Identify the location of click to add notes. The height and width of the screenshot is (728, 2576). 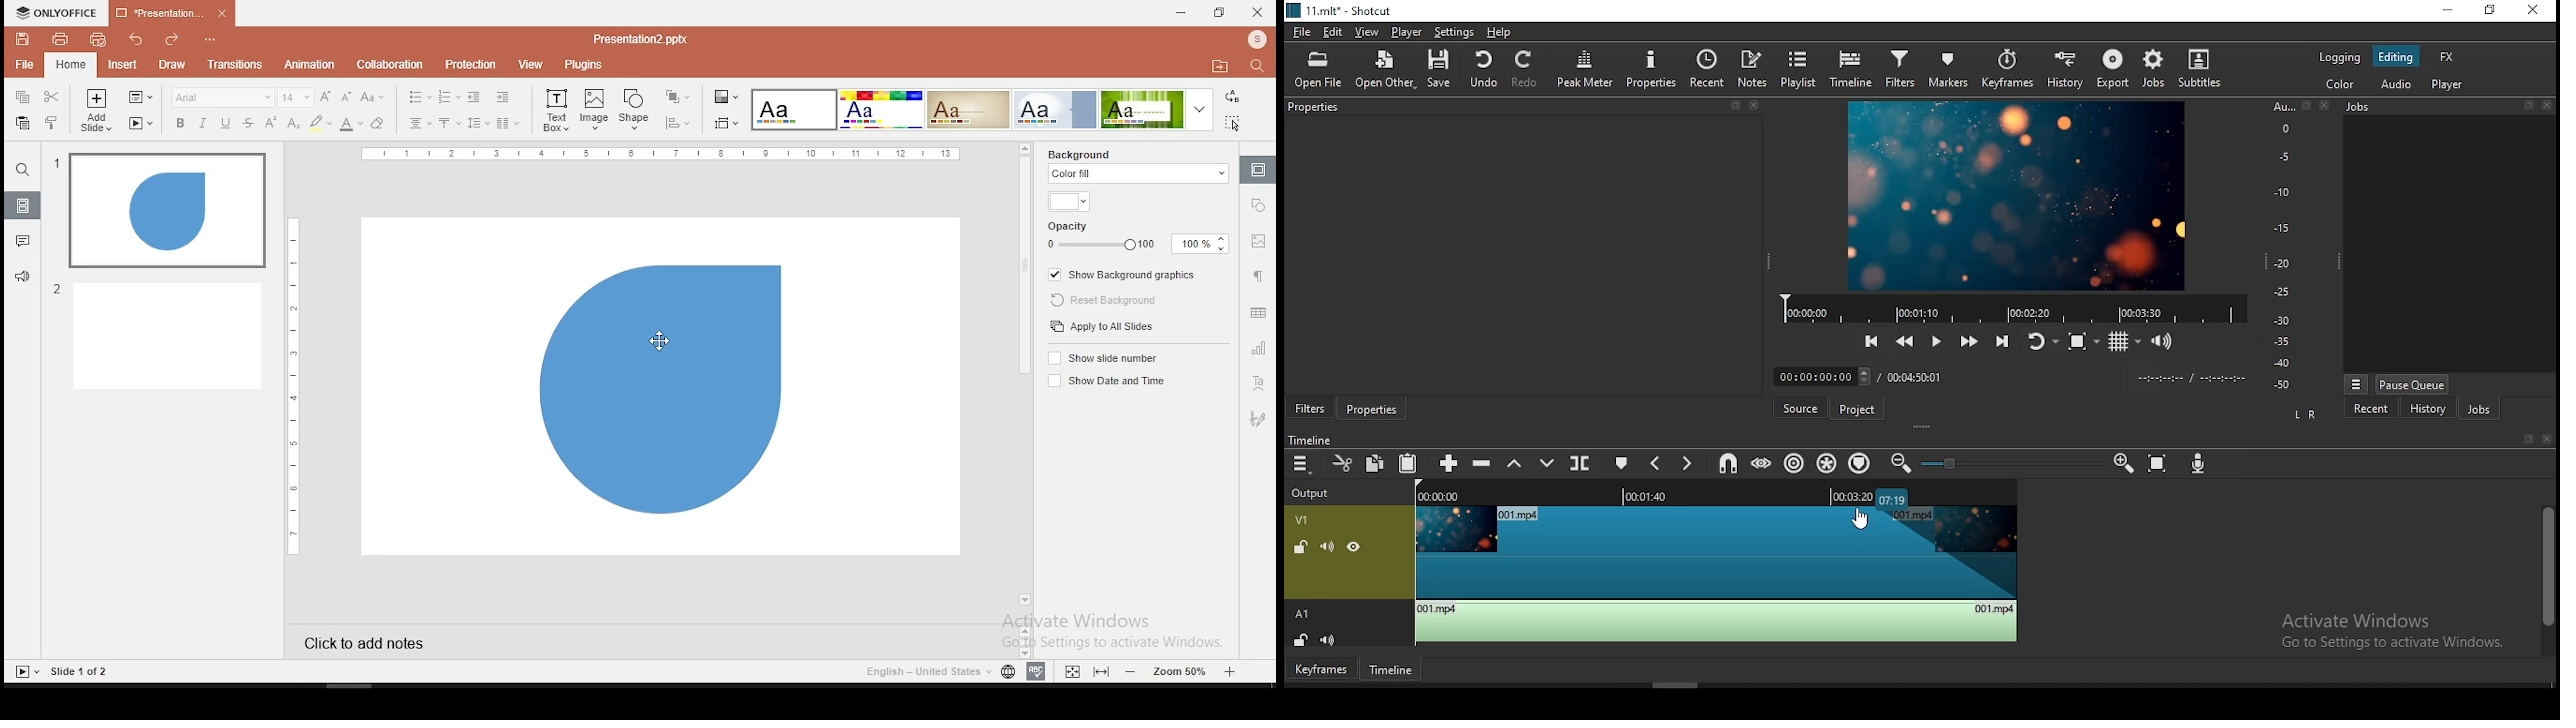
(380, 640).